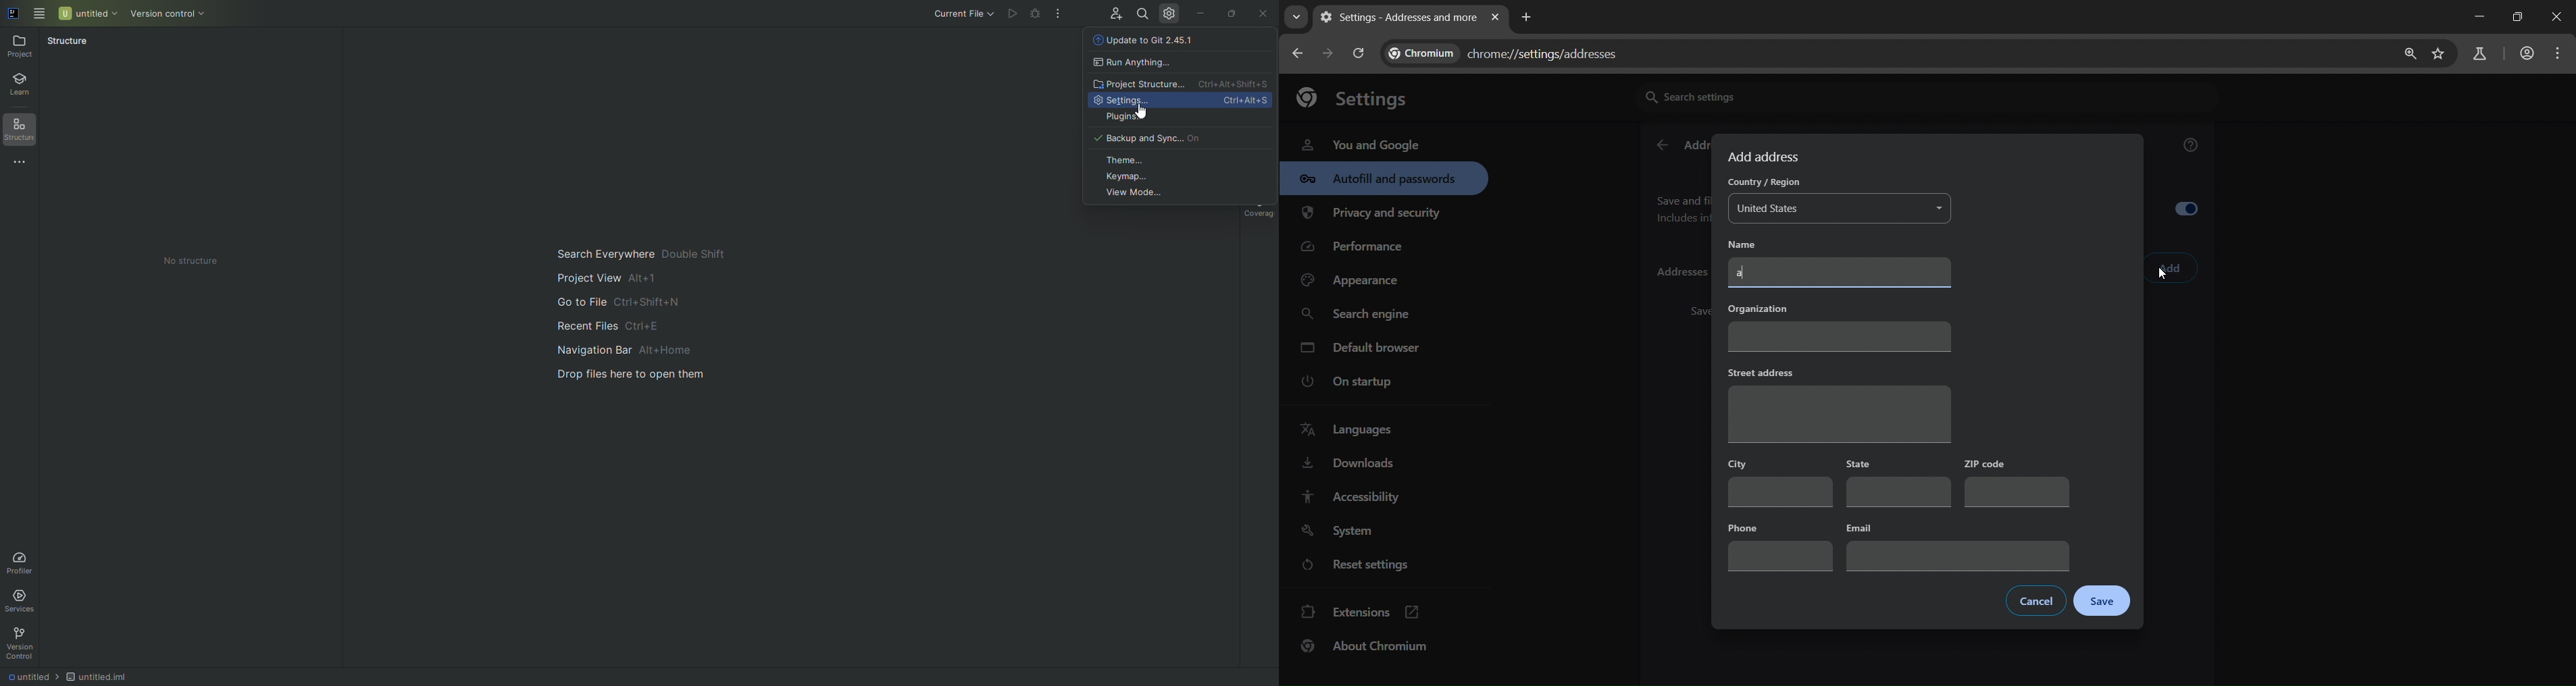 This screenshot has width=2576, height=700. What do you see at coordinates (70, 41) in the screenshot?
I see `Structure` at bounding box center [70, 41].